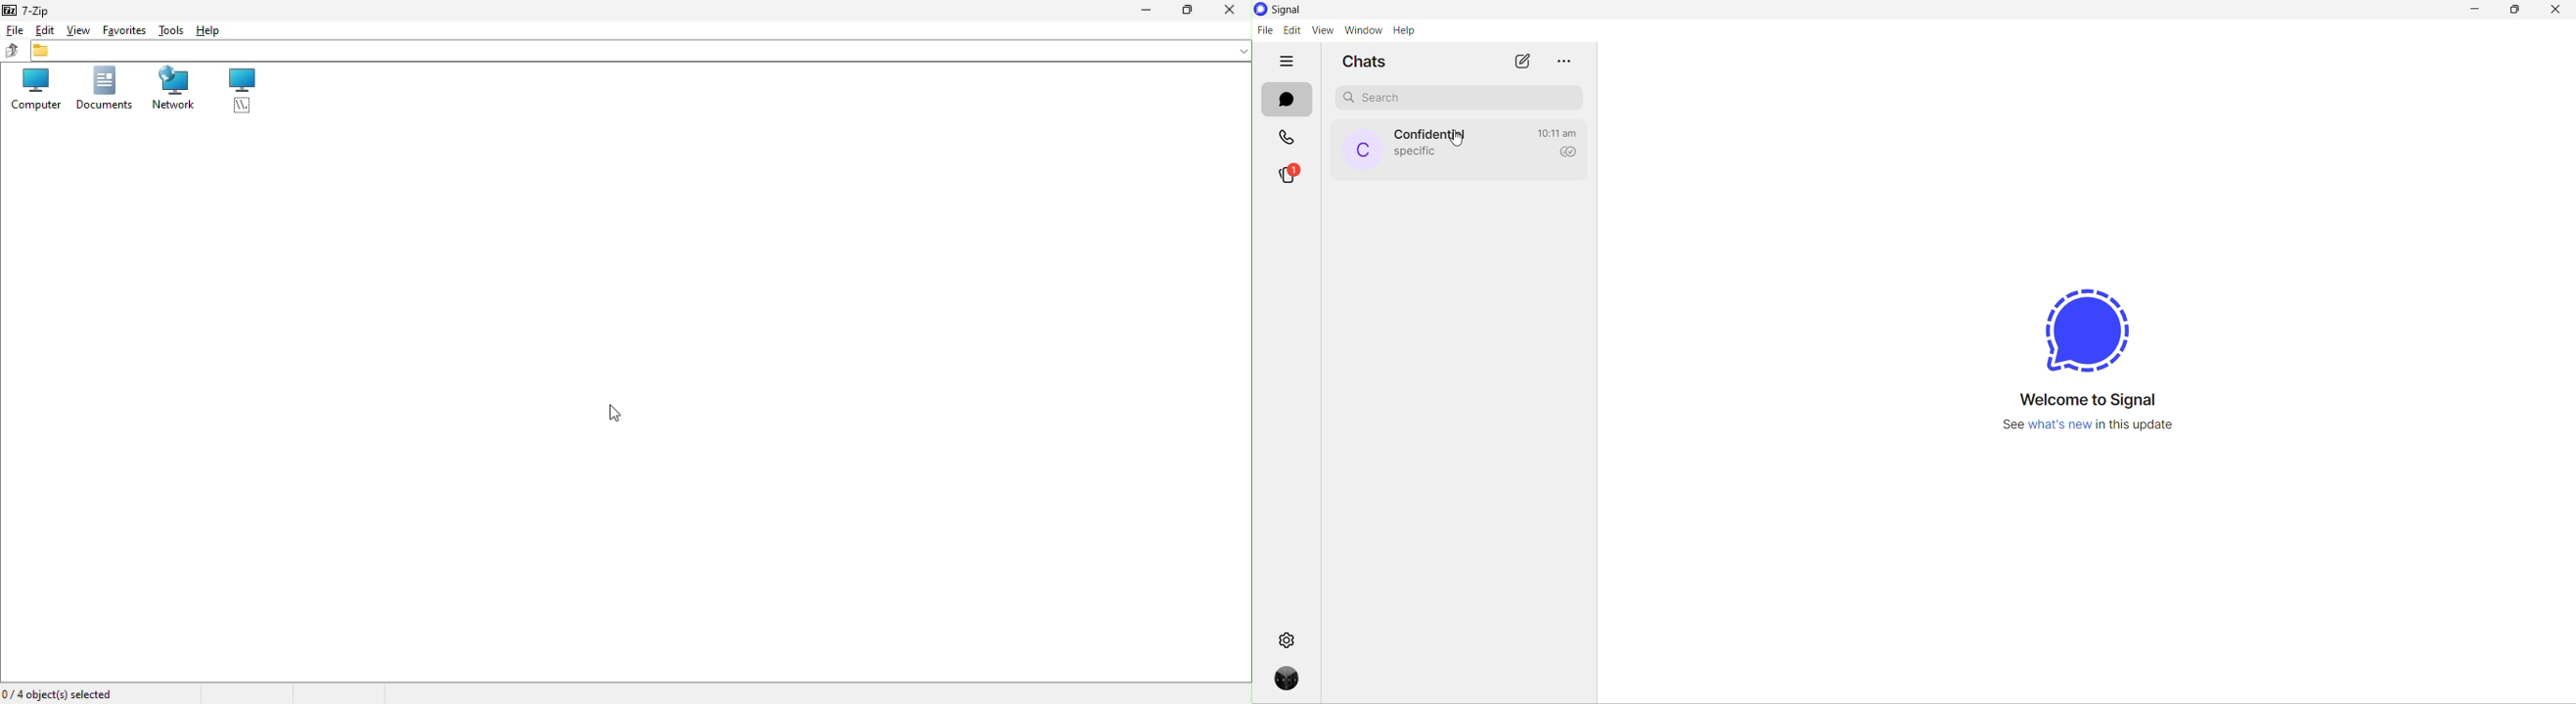  I want to click on file, so click(1265, 31).